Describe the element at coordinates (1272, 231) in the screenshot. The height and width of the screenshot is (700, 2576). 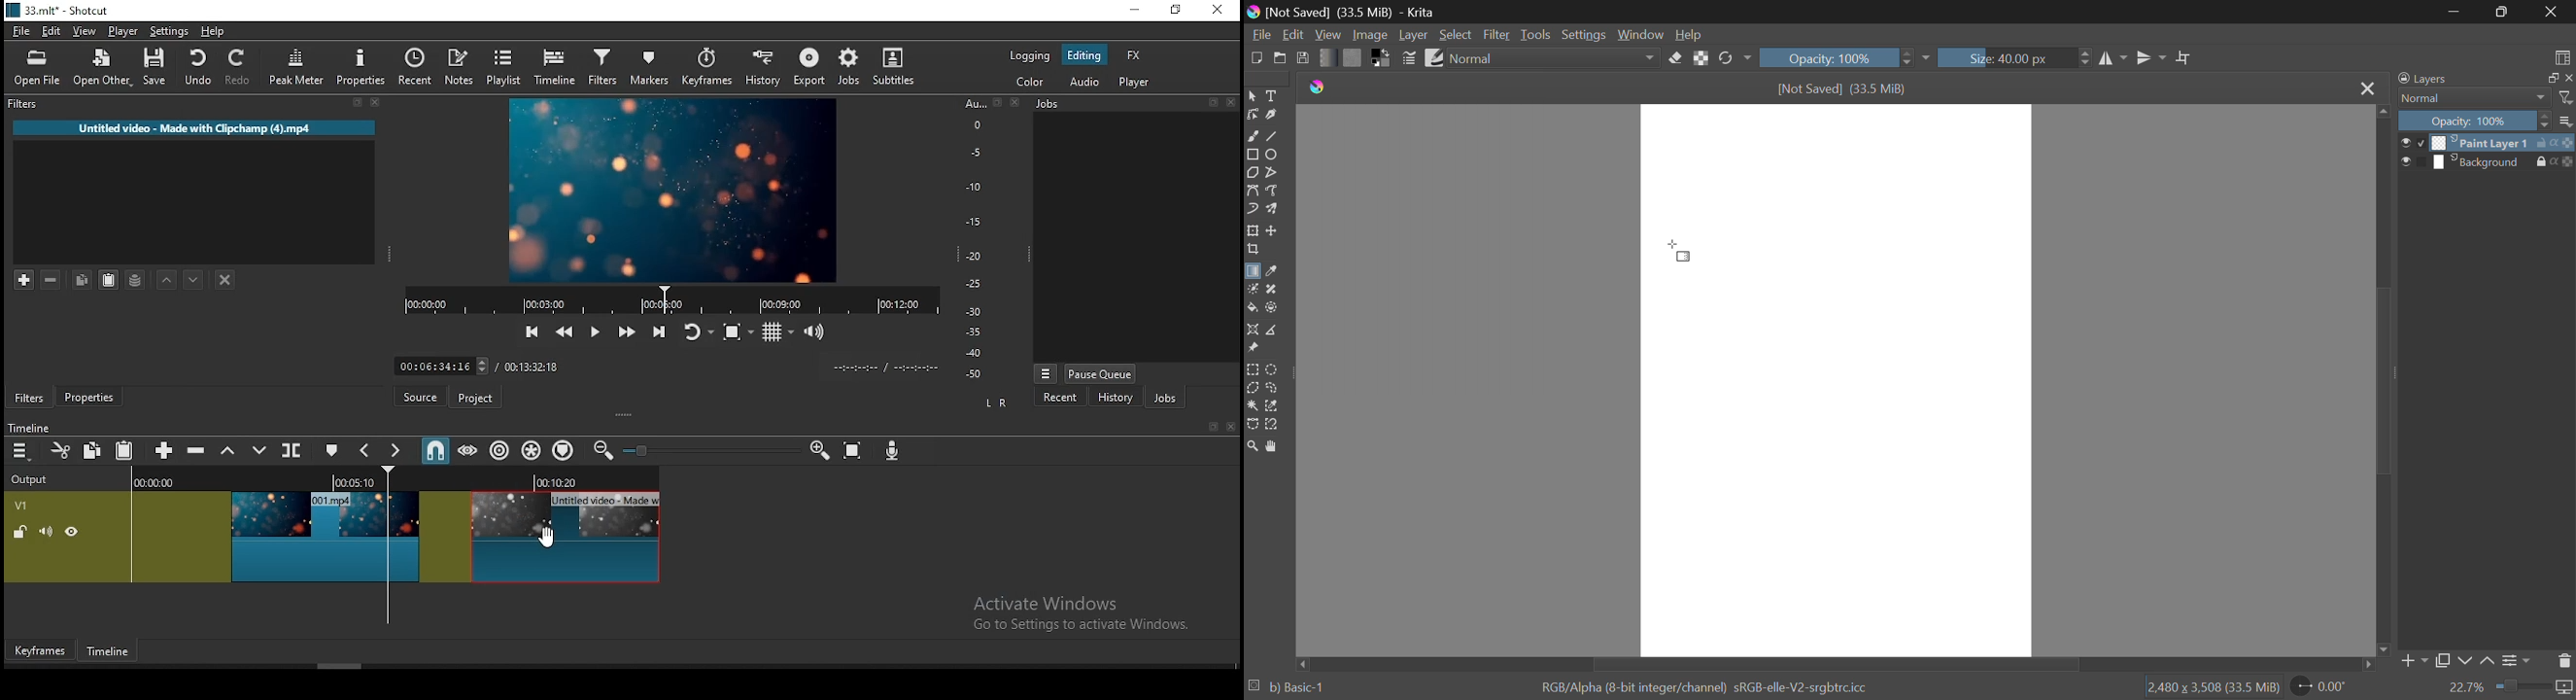
I see `Move Layer` at that location.